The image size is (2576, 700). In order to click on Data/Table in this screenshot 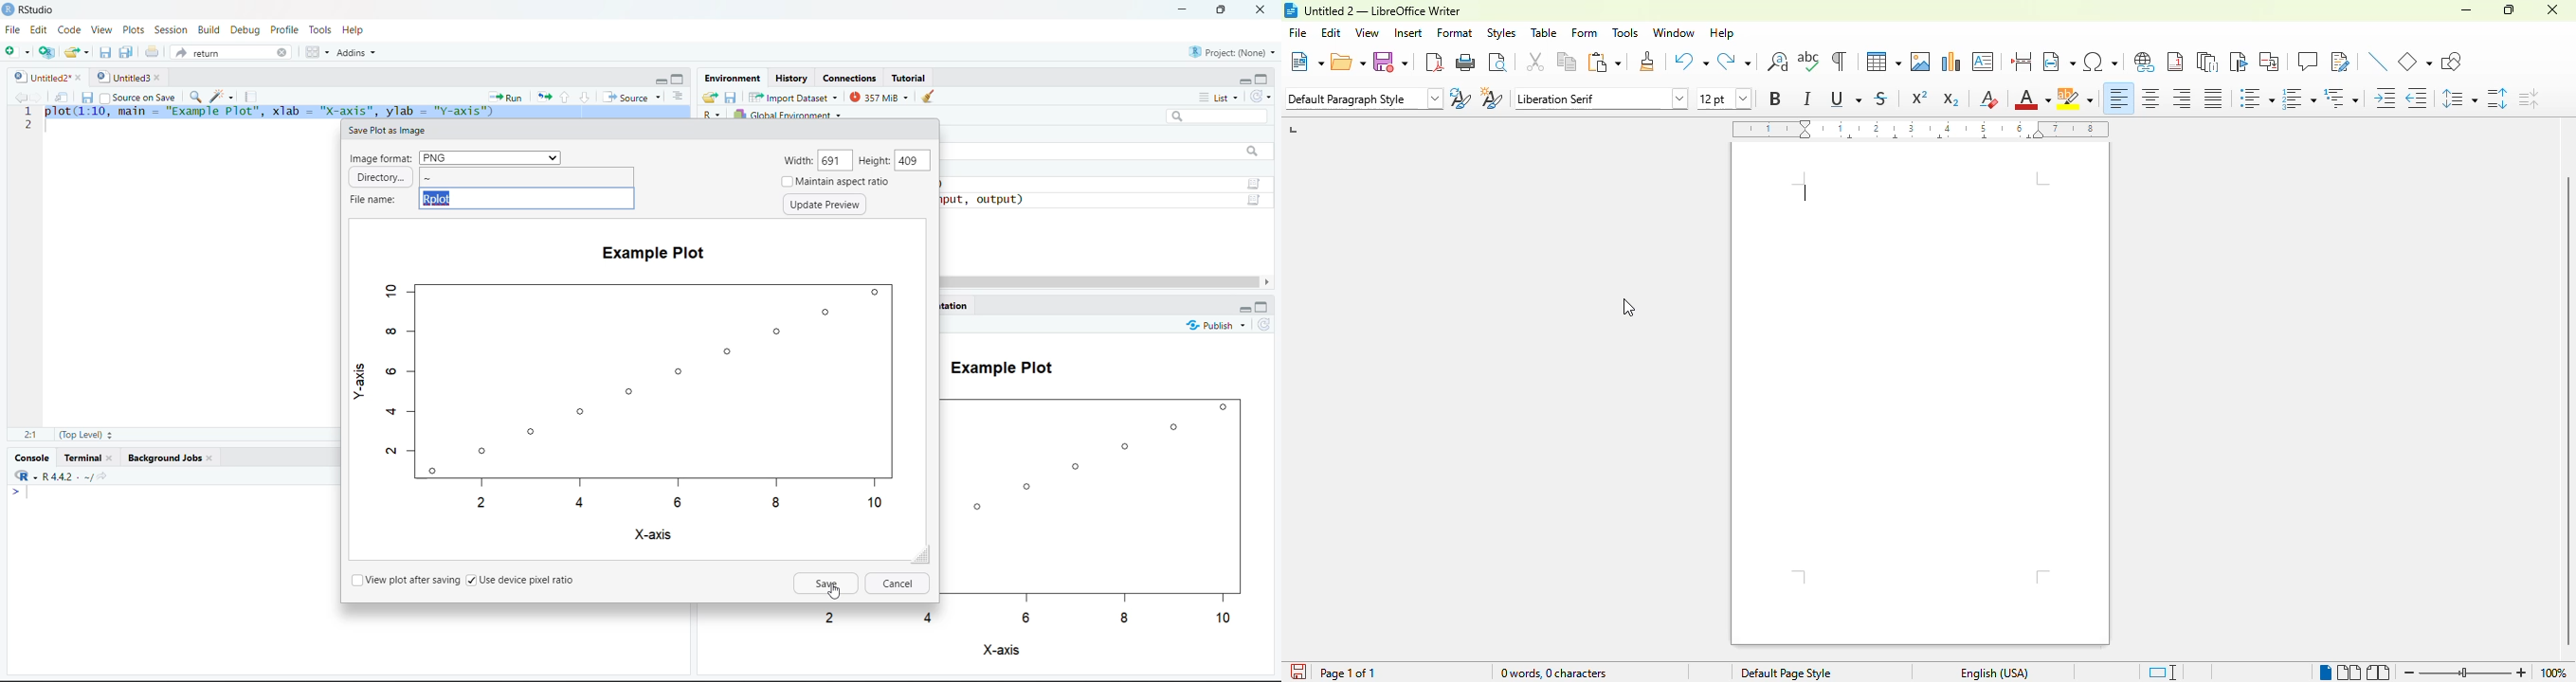, I will do `click(1255, 184)`.